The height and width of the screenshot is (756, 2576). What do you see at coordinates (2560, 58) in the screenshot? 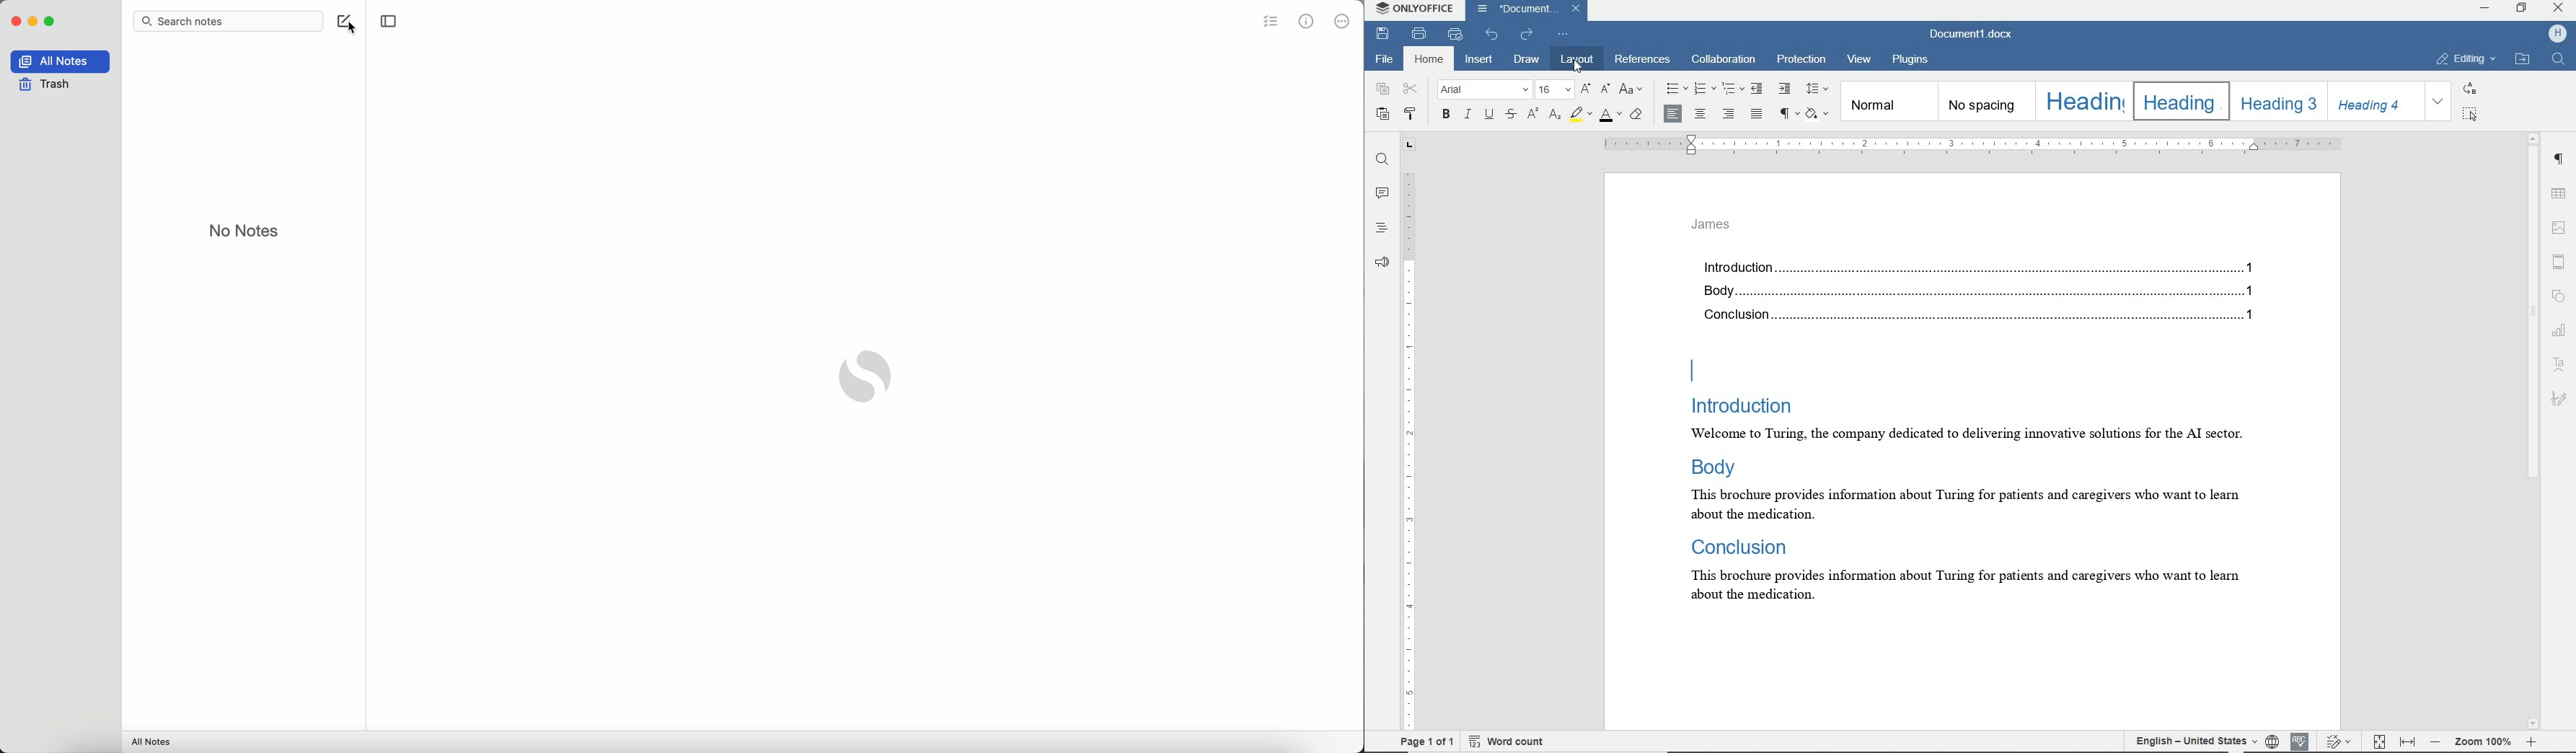
I see `FIND` at bounding box center [2560, 58].